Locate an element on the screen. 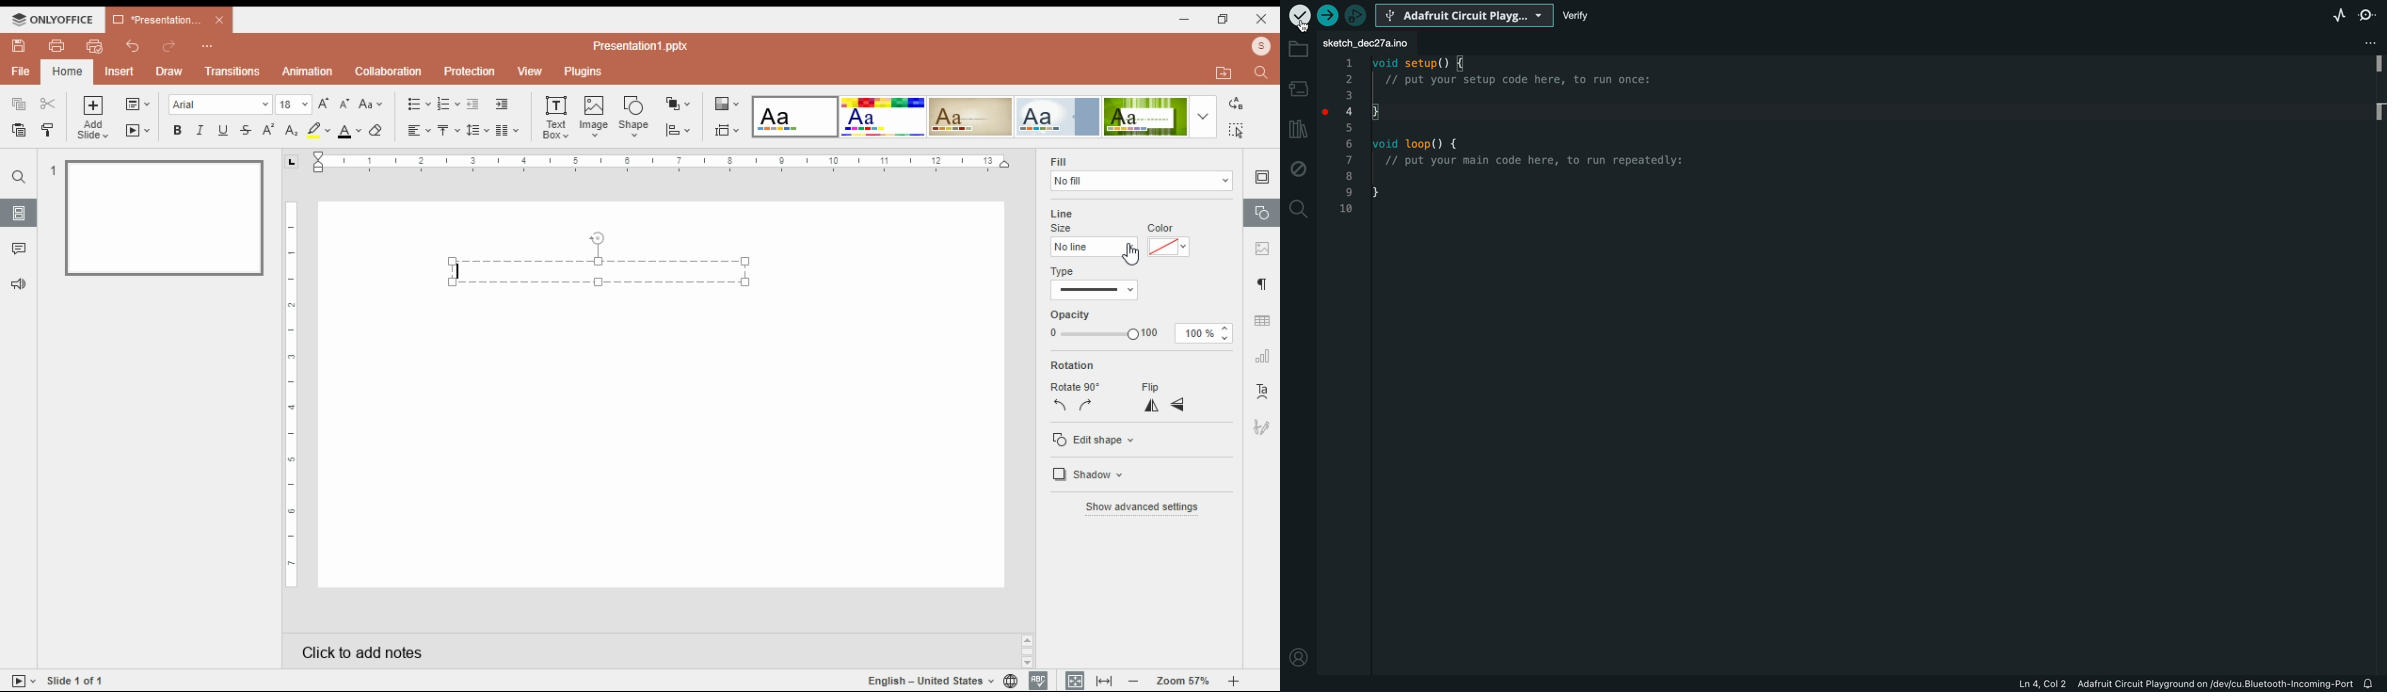  shape settings is located at coordinates (1261, 213).